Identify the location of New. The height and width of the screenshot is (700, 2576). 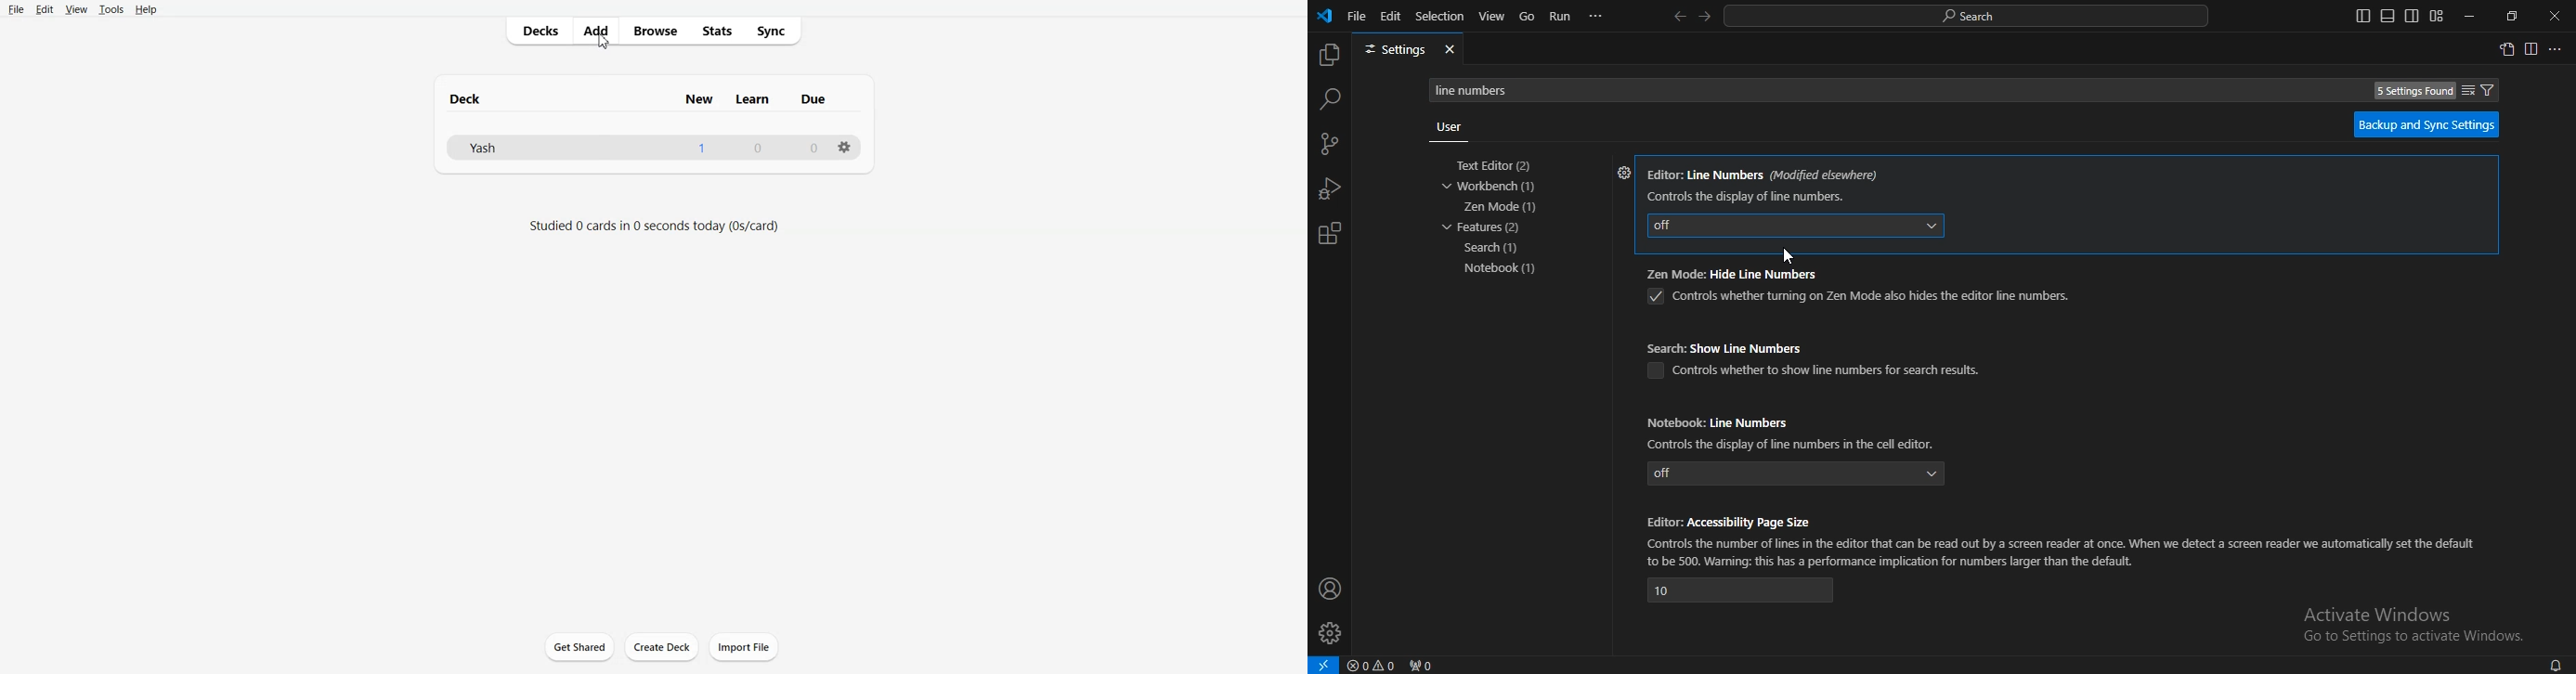
(697, 98).